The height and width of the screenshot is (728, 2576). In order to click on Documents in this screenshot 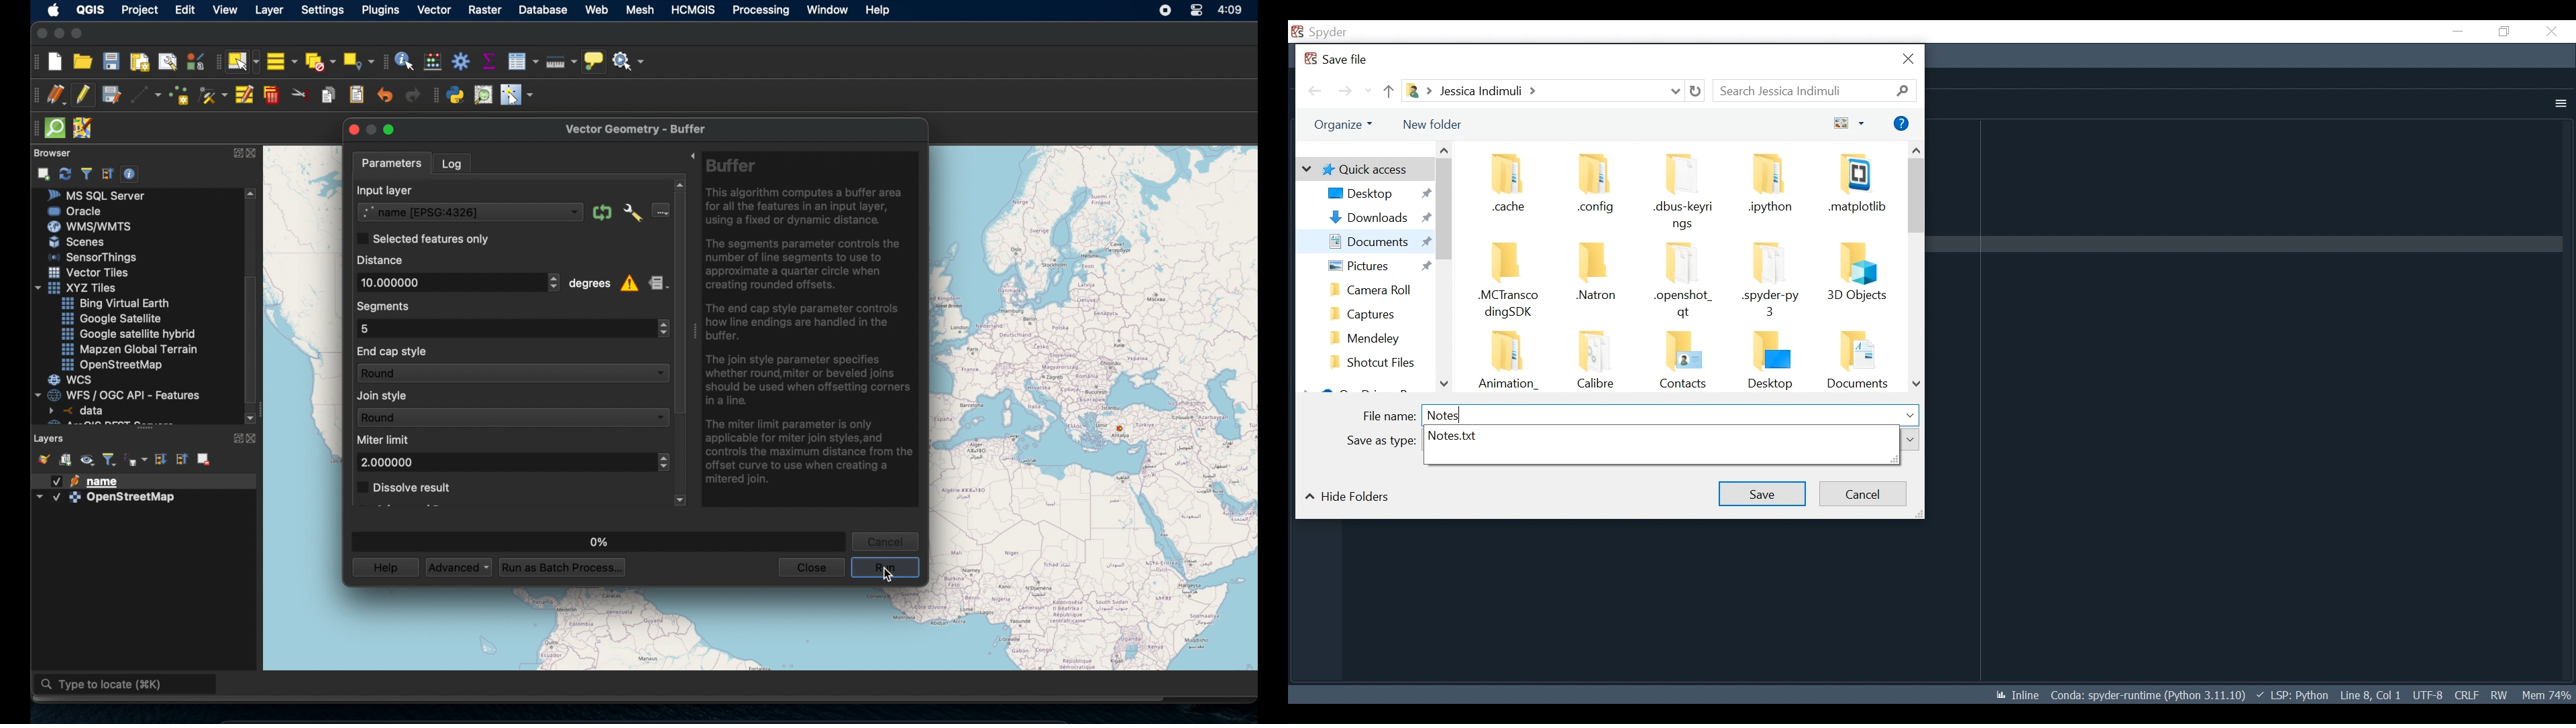, I will do `click(1374, 241)`.